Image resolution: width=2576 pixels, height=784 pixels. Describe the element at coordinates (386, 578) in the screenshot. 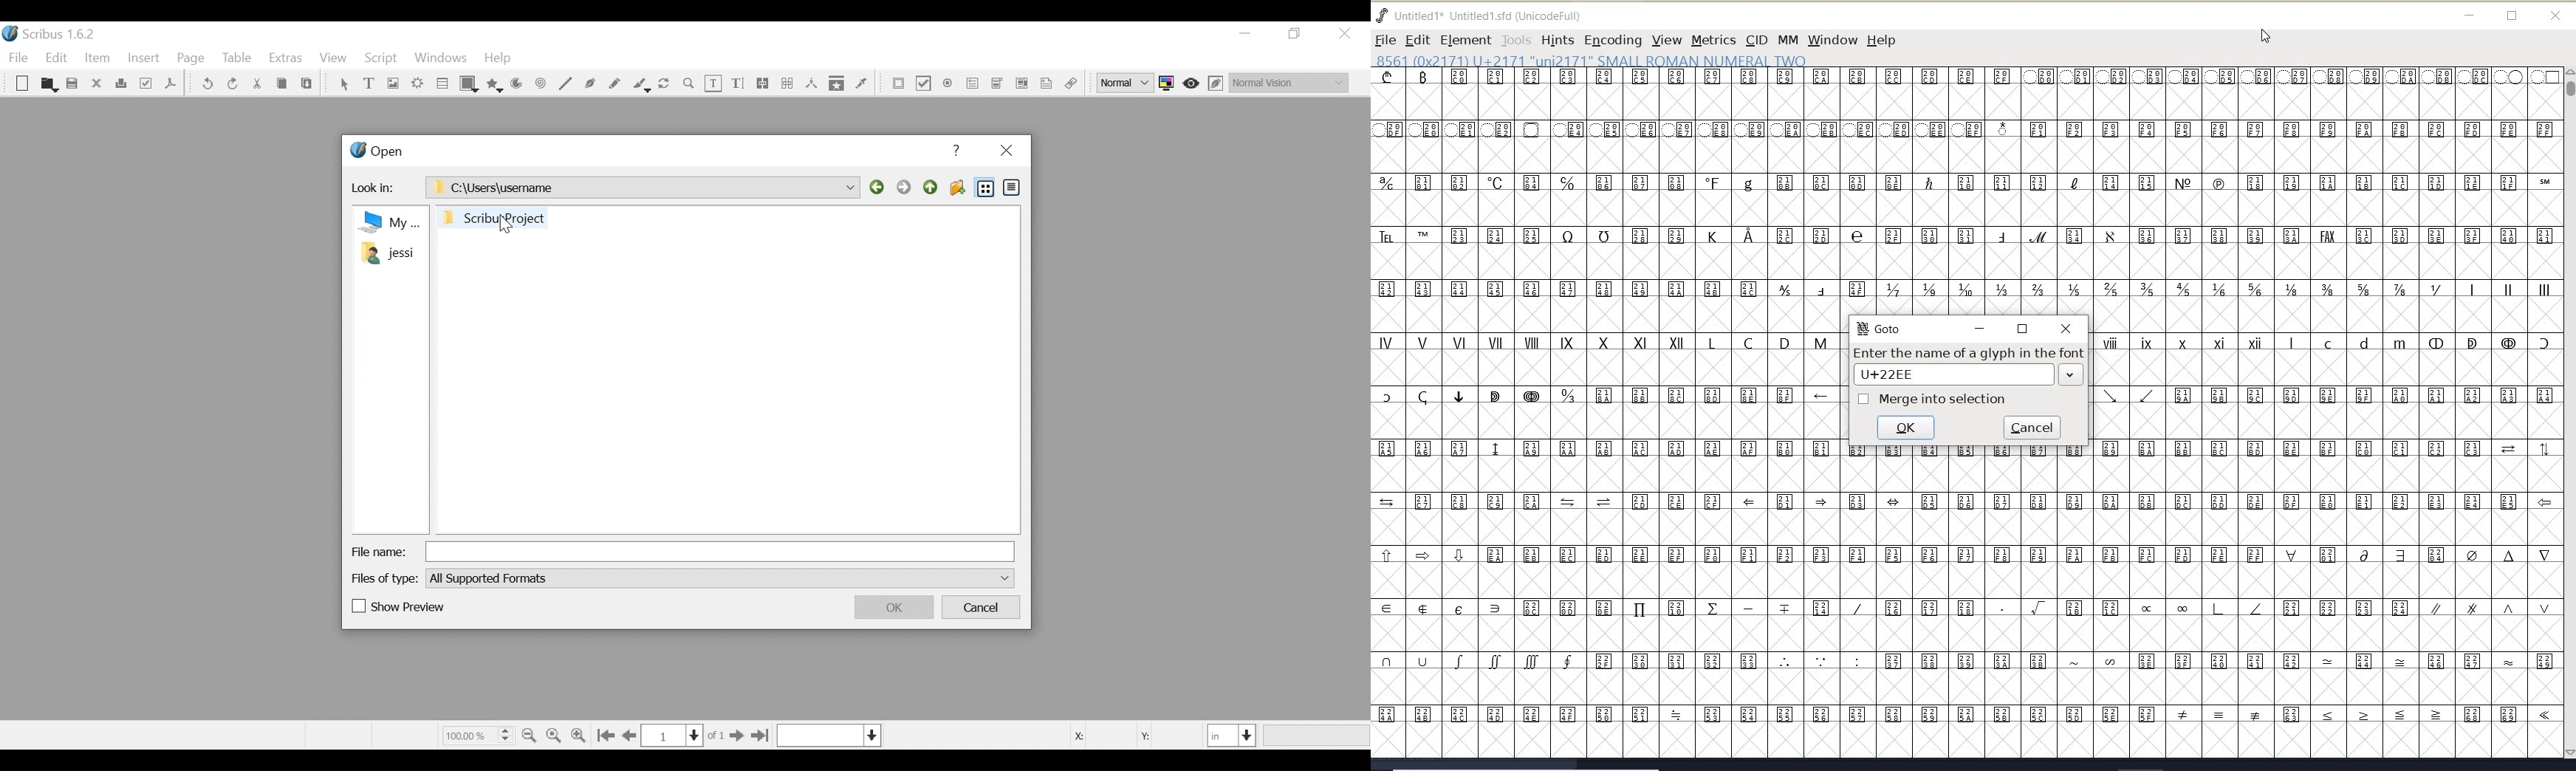

I see `Files of Type` at that location.